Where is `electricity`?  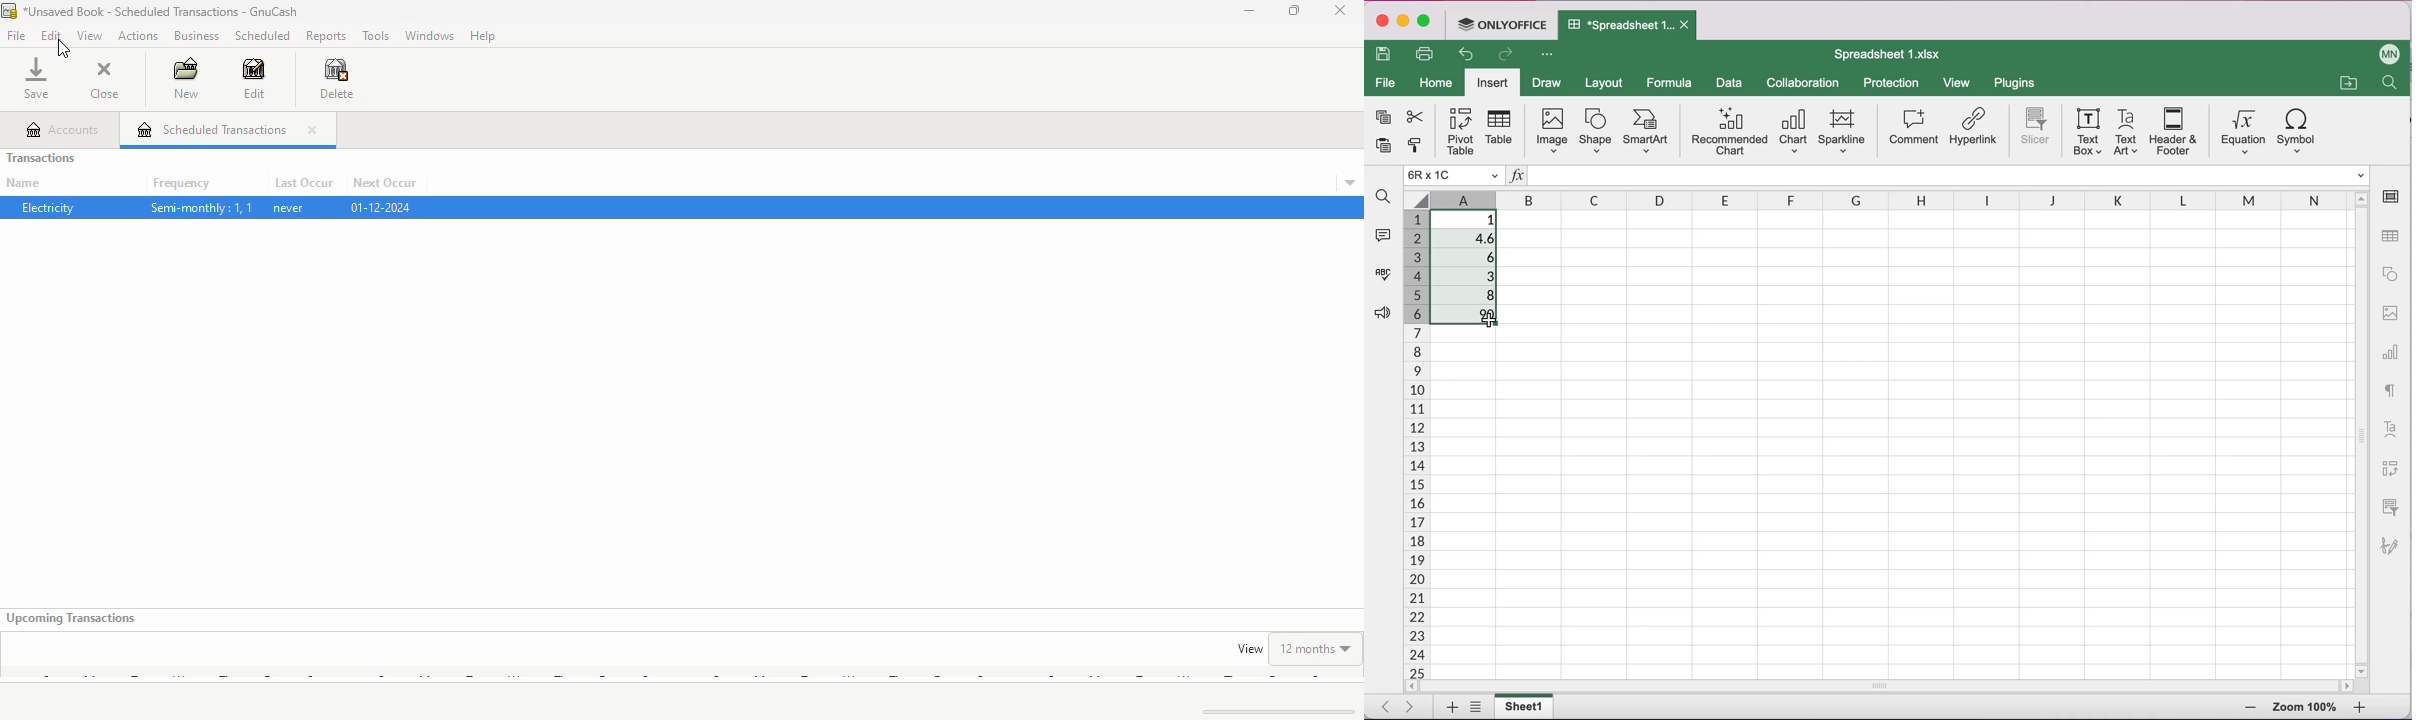 electricity is located at coordinates (49, 207).